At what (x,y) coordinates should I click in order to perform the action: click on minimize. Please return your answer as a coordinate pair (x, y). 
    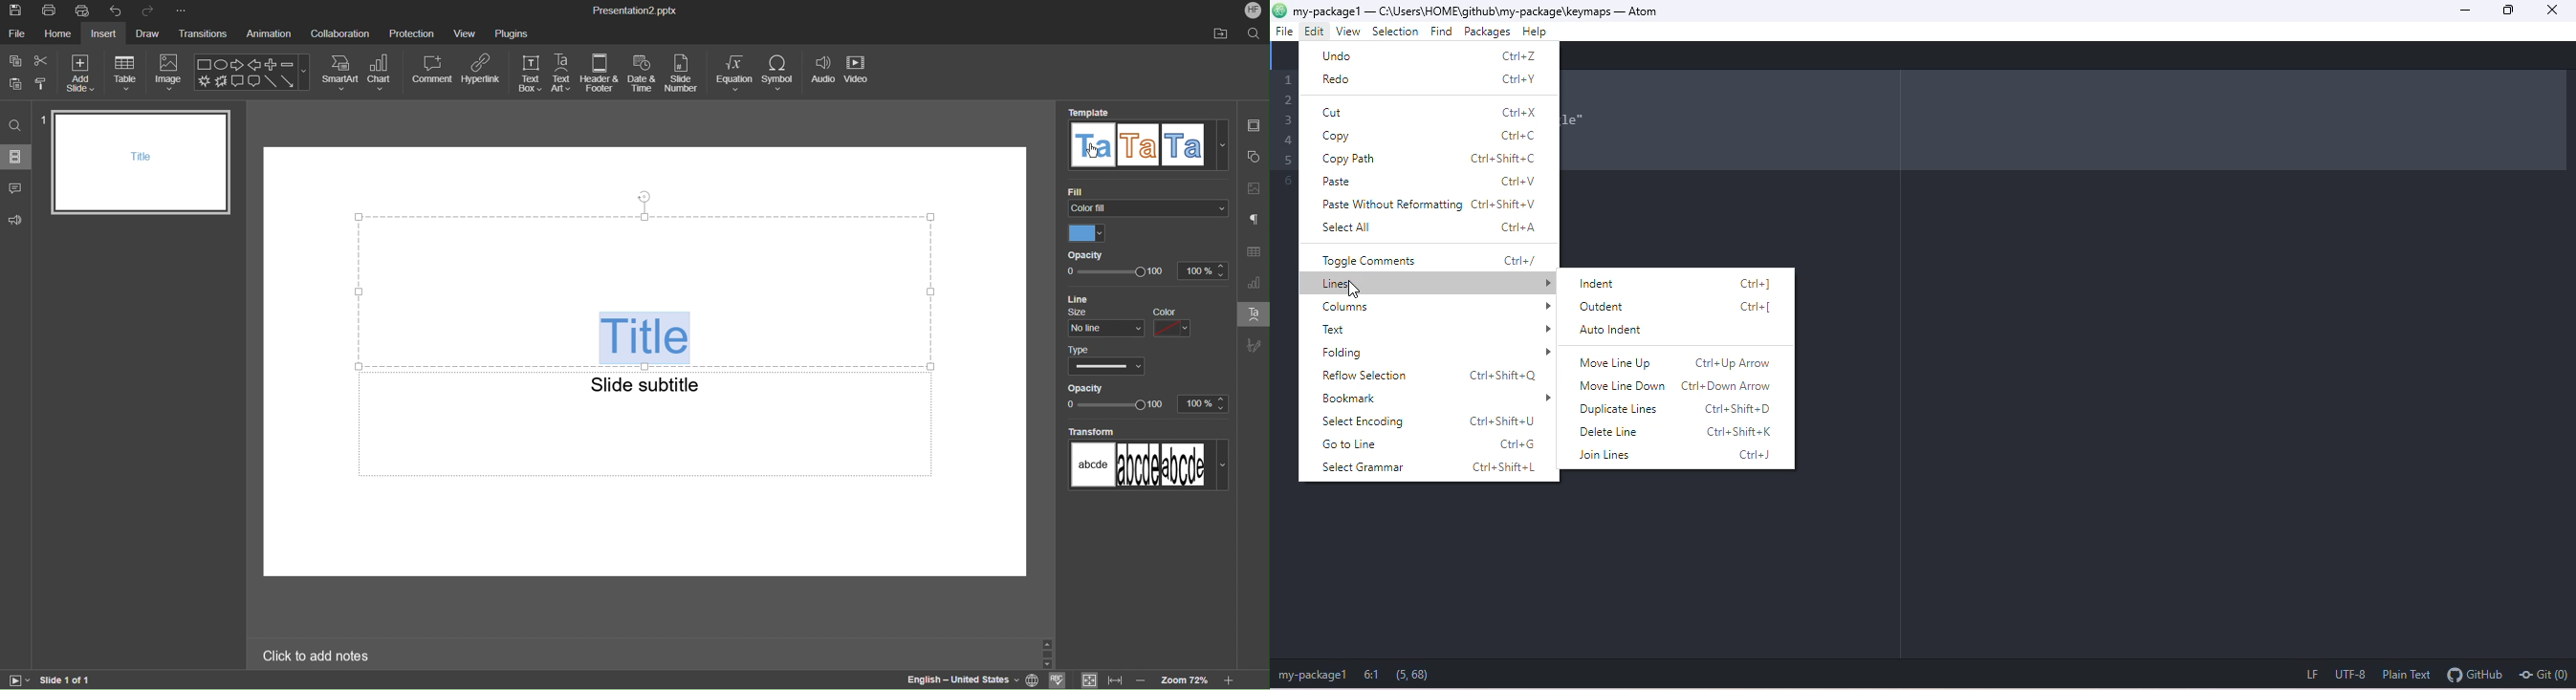
    Looking at the image, I should click on (2468, 10).